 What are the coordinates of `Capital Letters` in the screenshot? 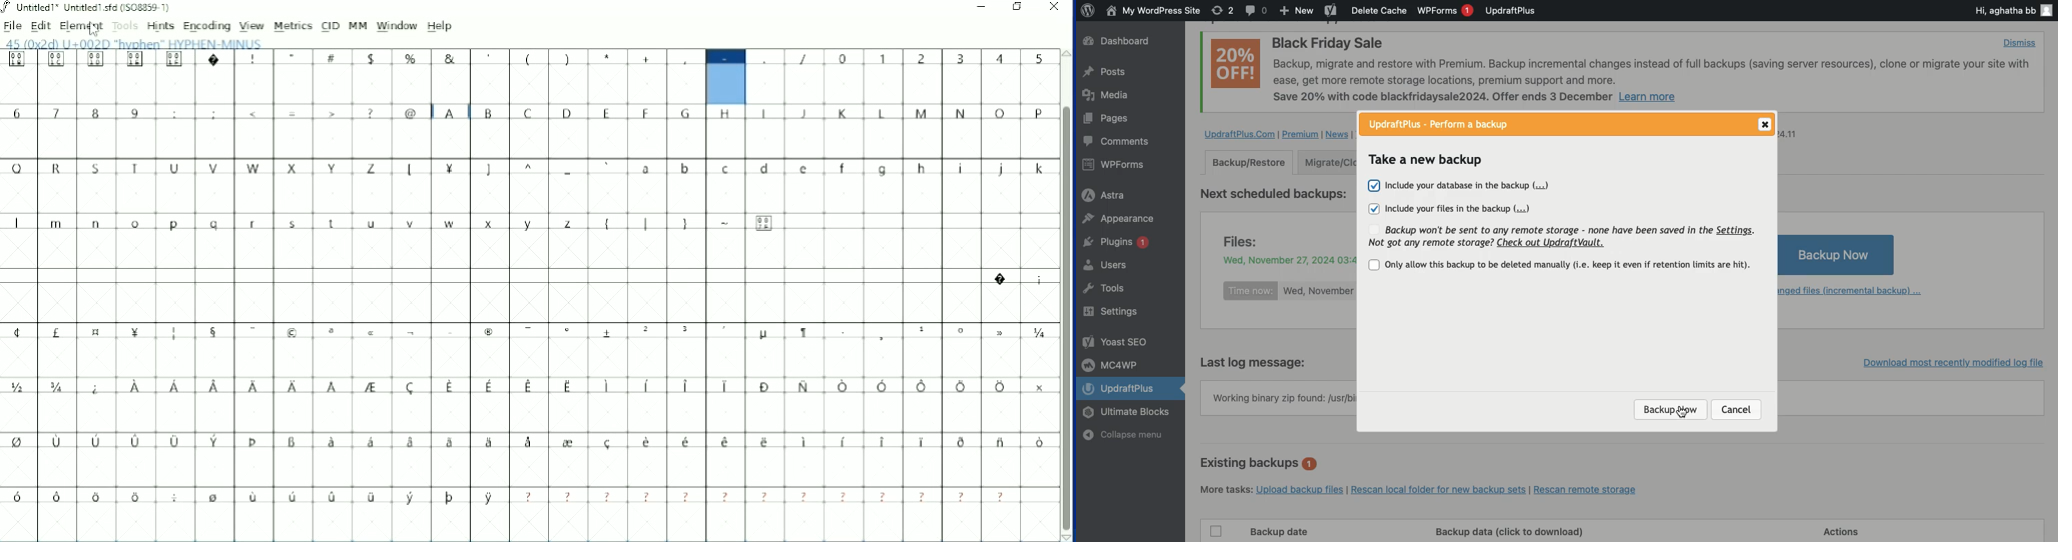 It's located at (743, 114).